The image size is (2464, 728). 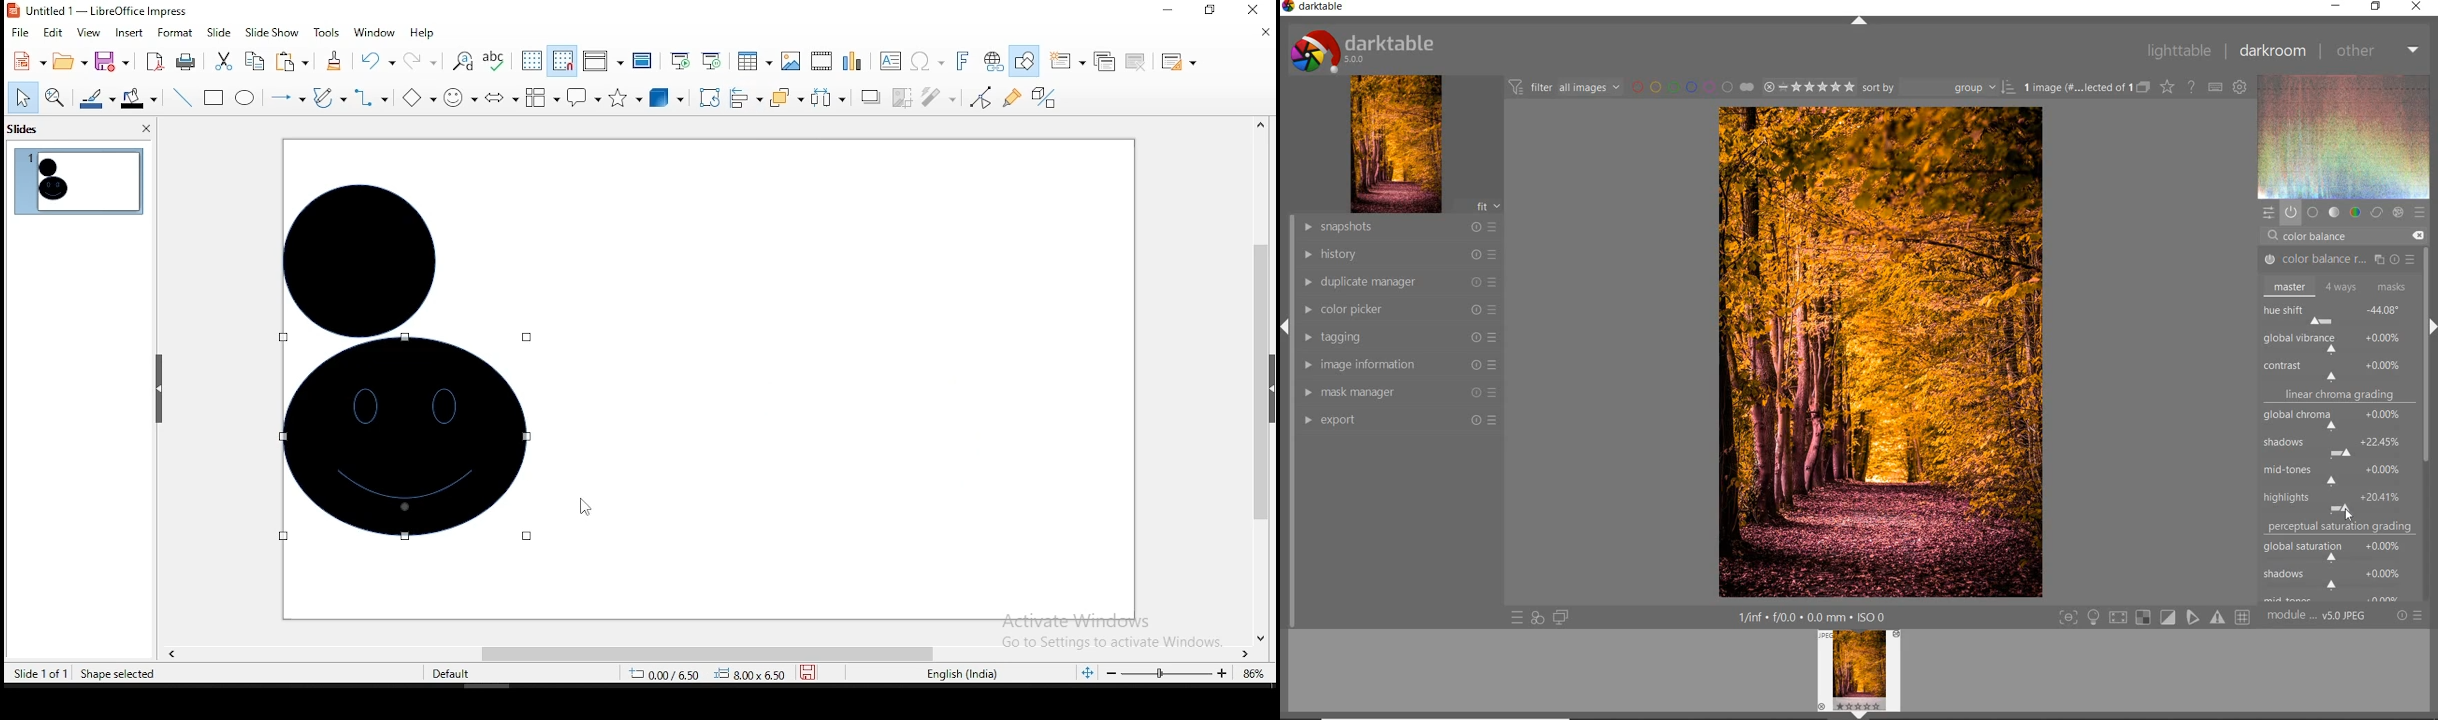 What do you see at coordinates (1251, 673) in the screenshot?
I see `zoom level` at bounding box center [1251, 673].